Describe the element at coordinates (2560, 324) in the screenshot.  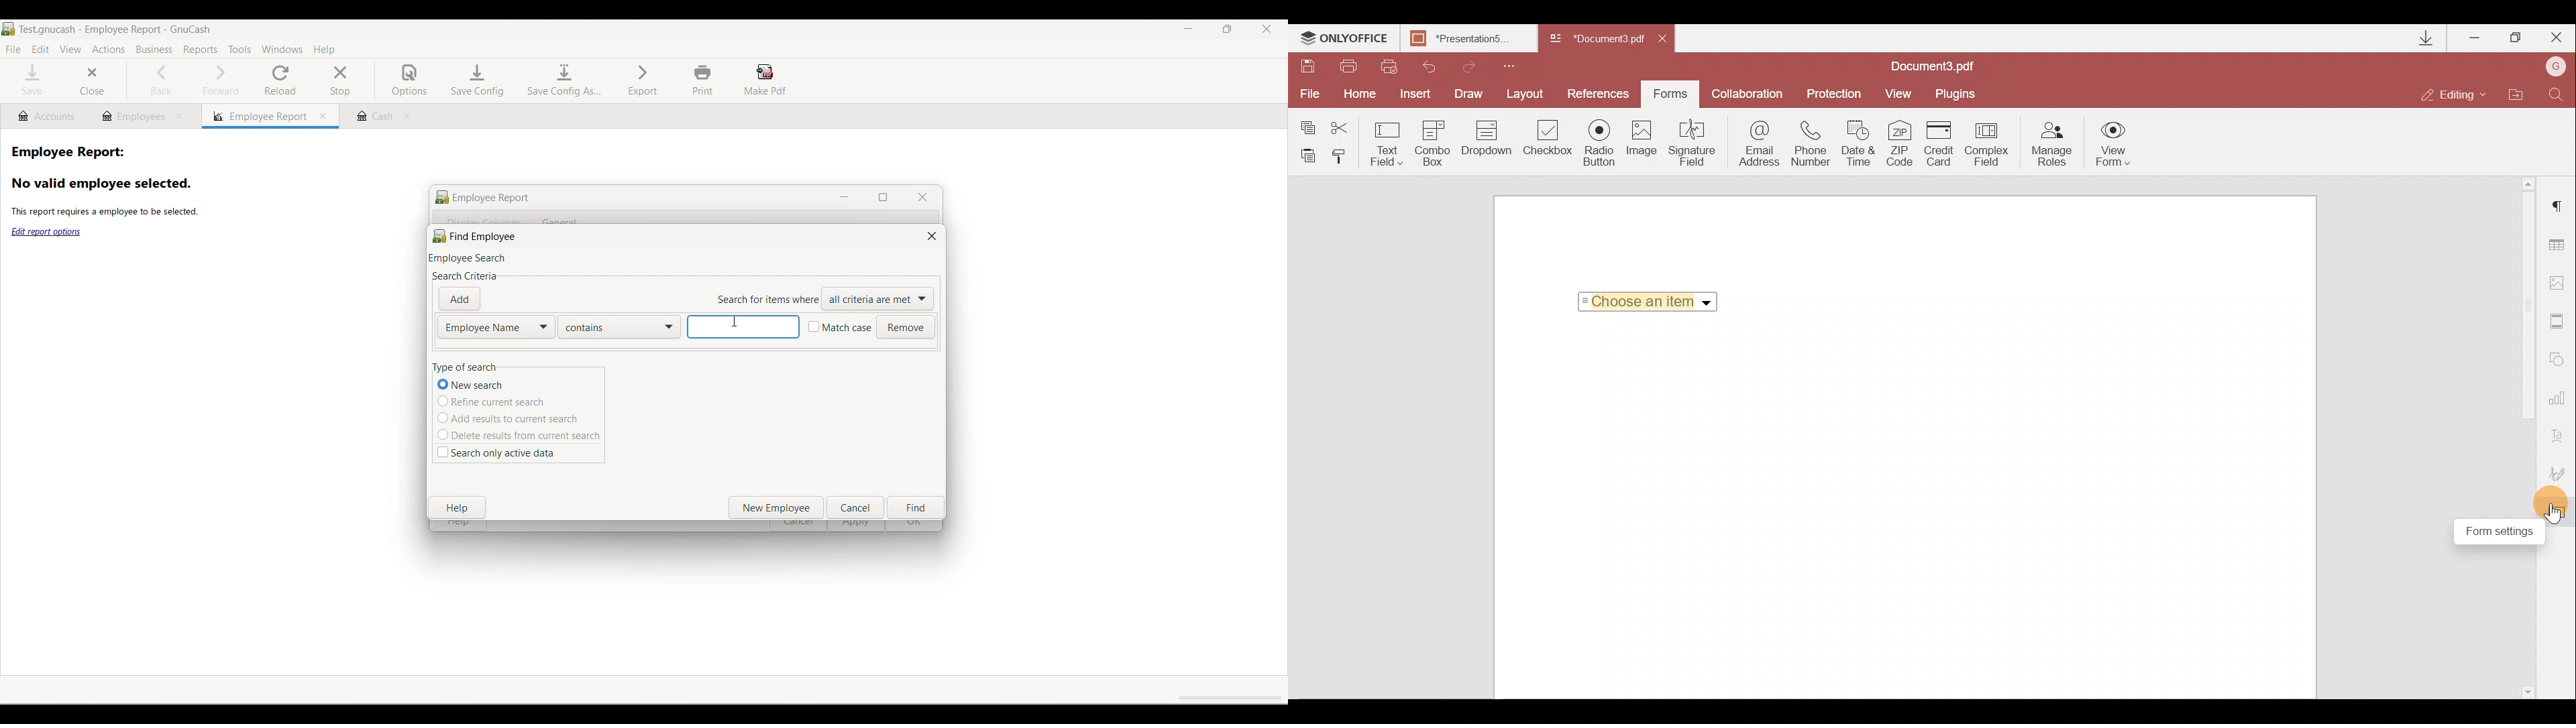
I see `Header & Footer settings` at that location.